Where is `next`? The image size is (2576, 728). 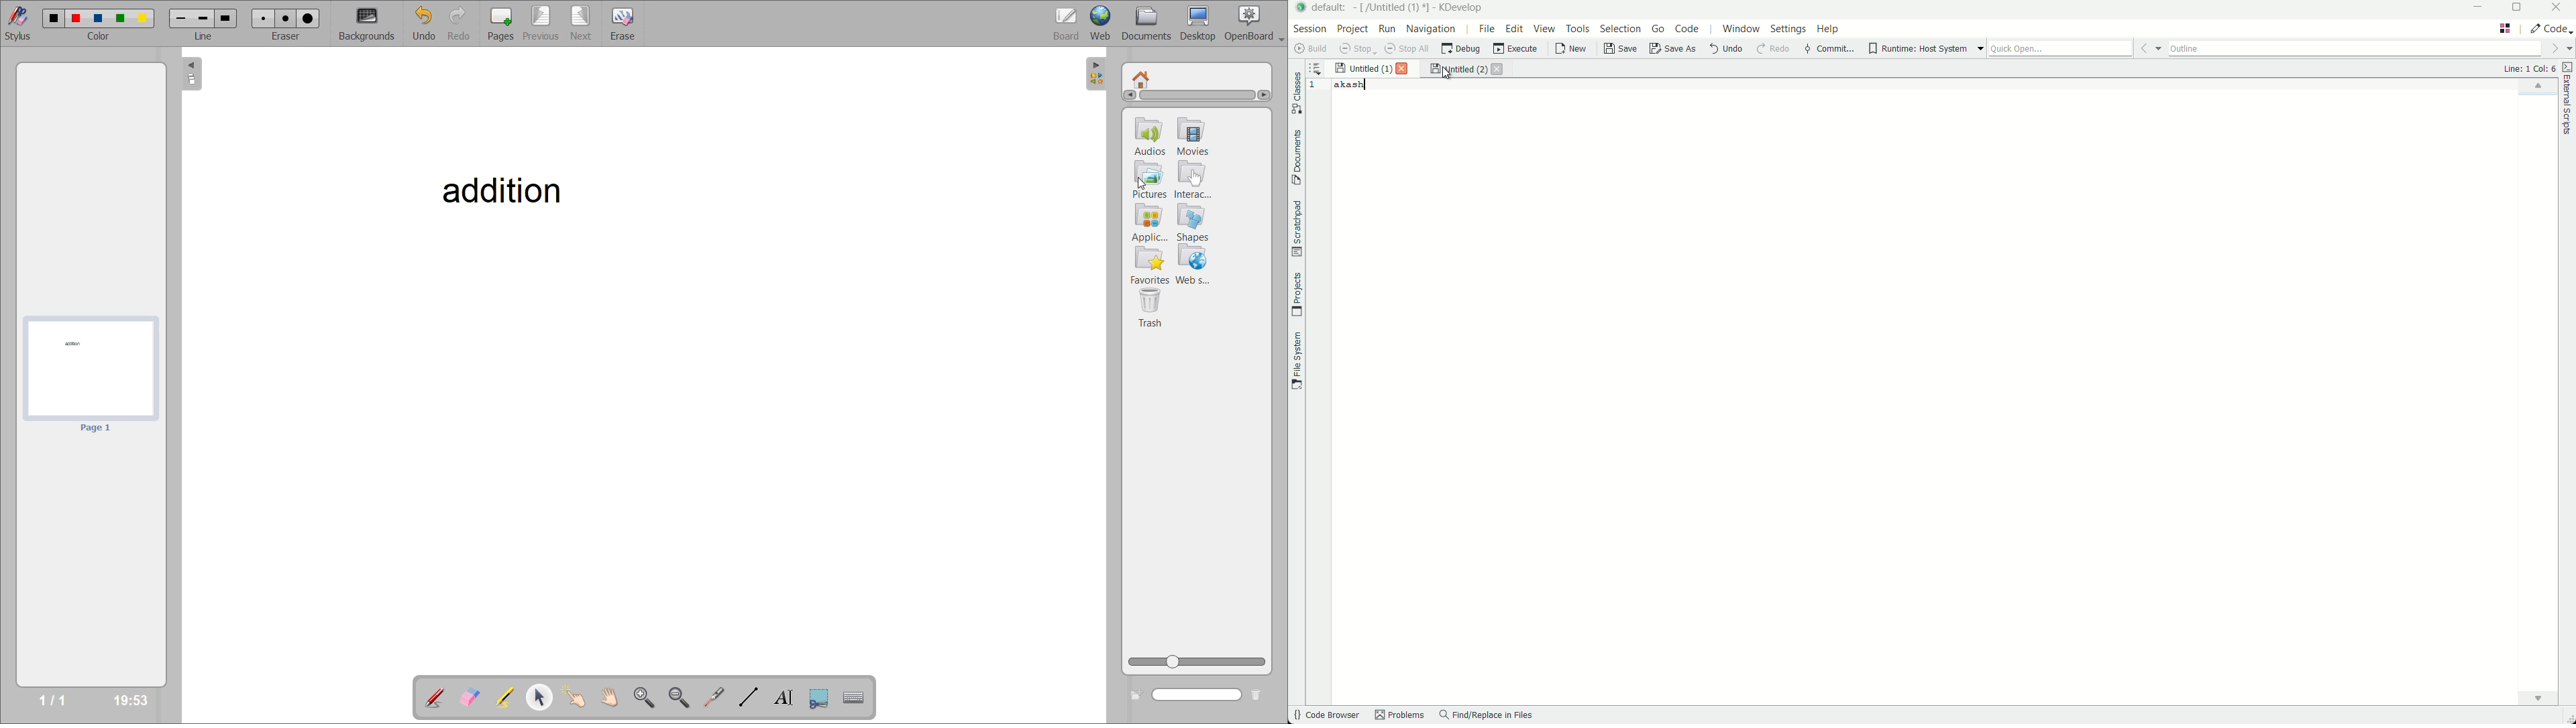 next is located at coordinates (582, 23).